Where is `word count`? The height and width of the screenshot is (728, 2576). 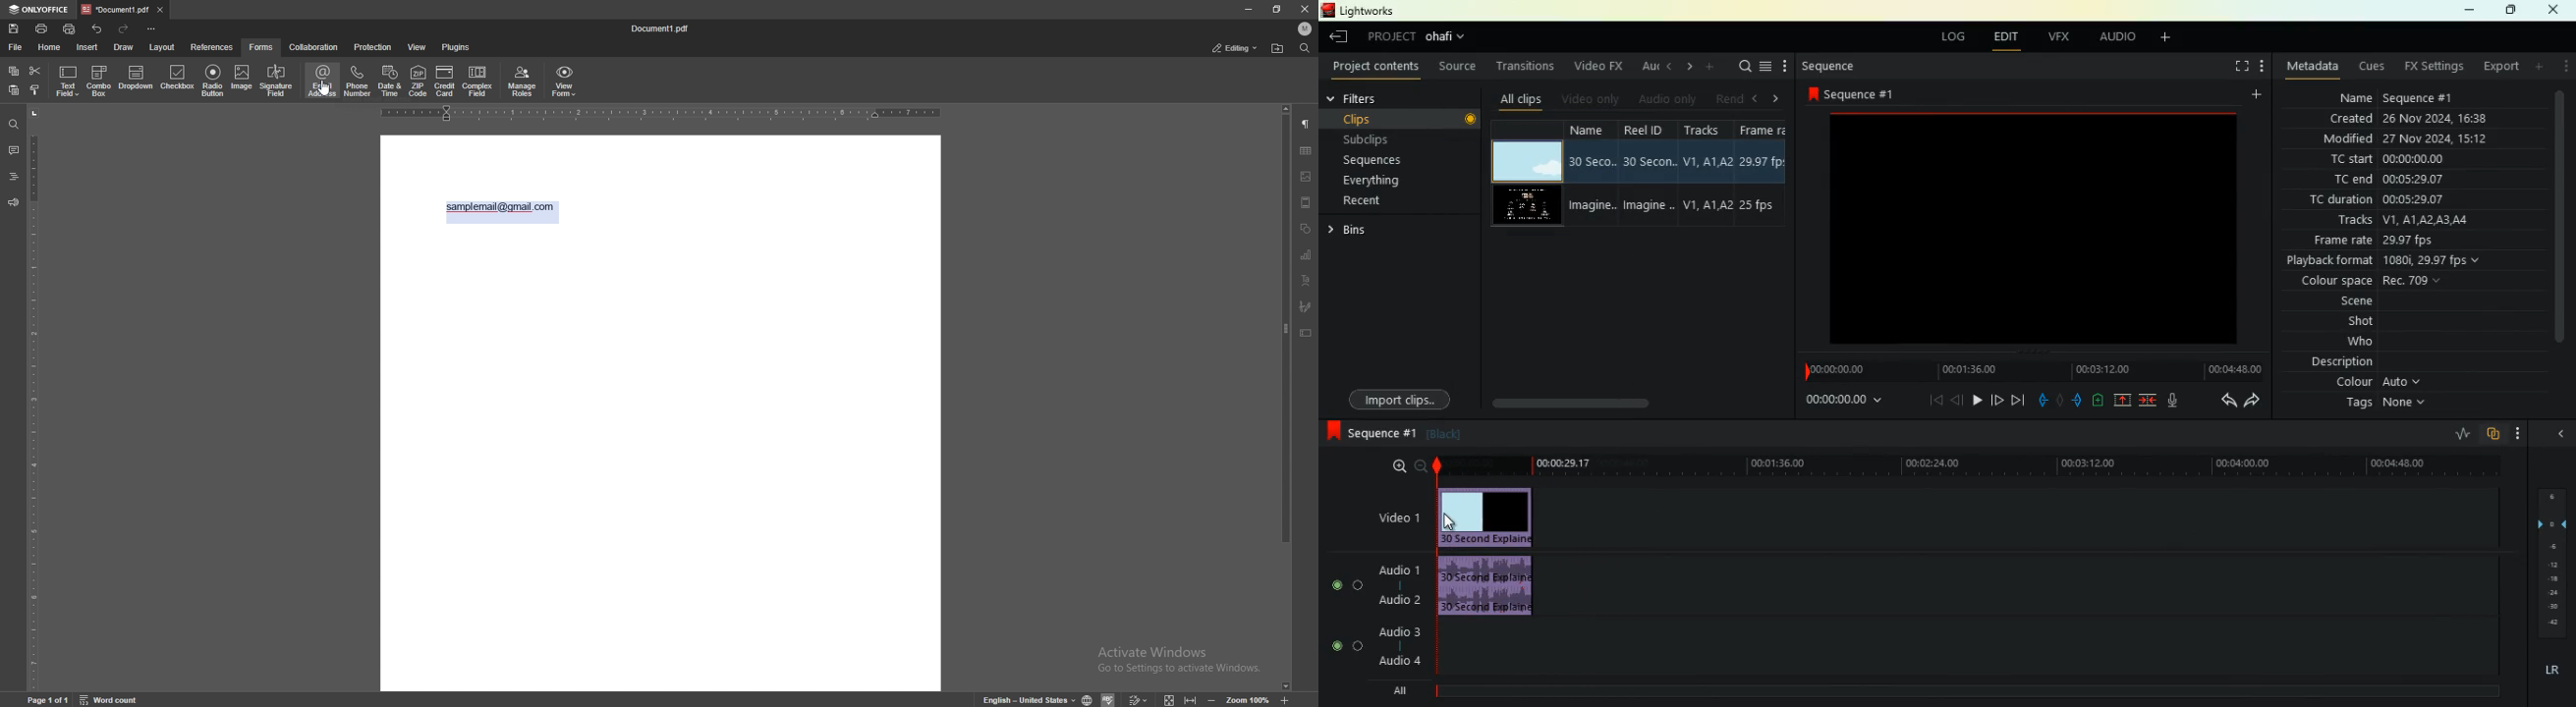 word count is located at coordinates (109, 699).